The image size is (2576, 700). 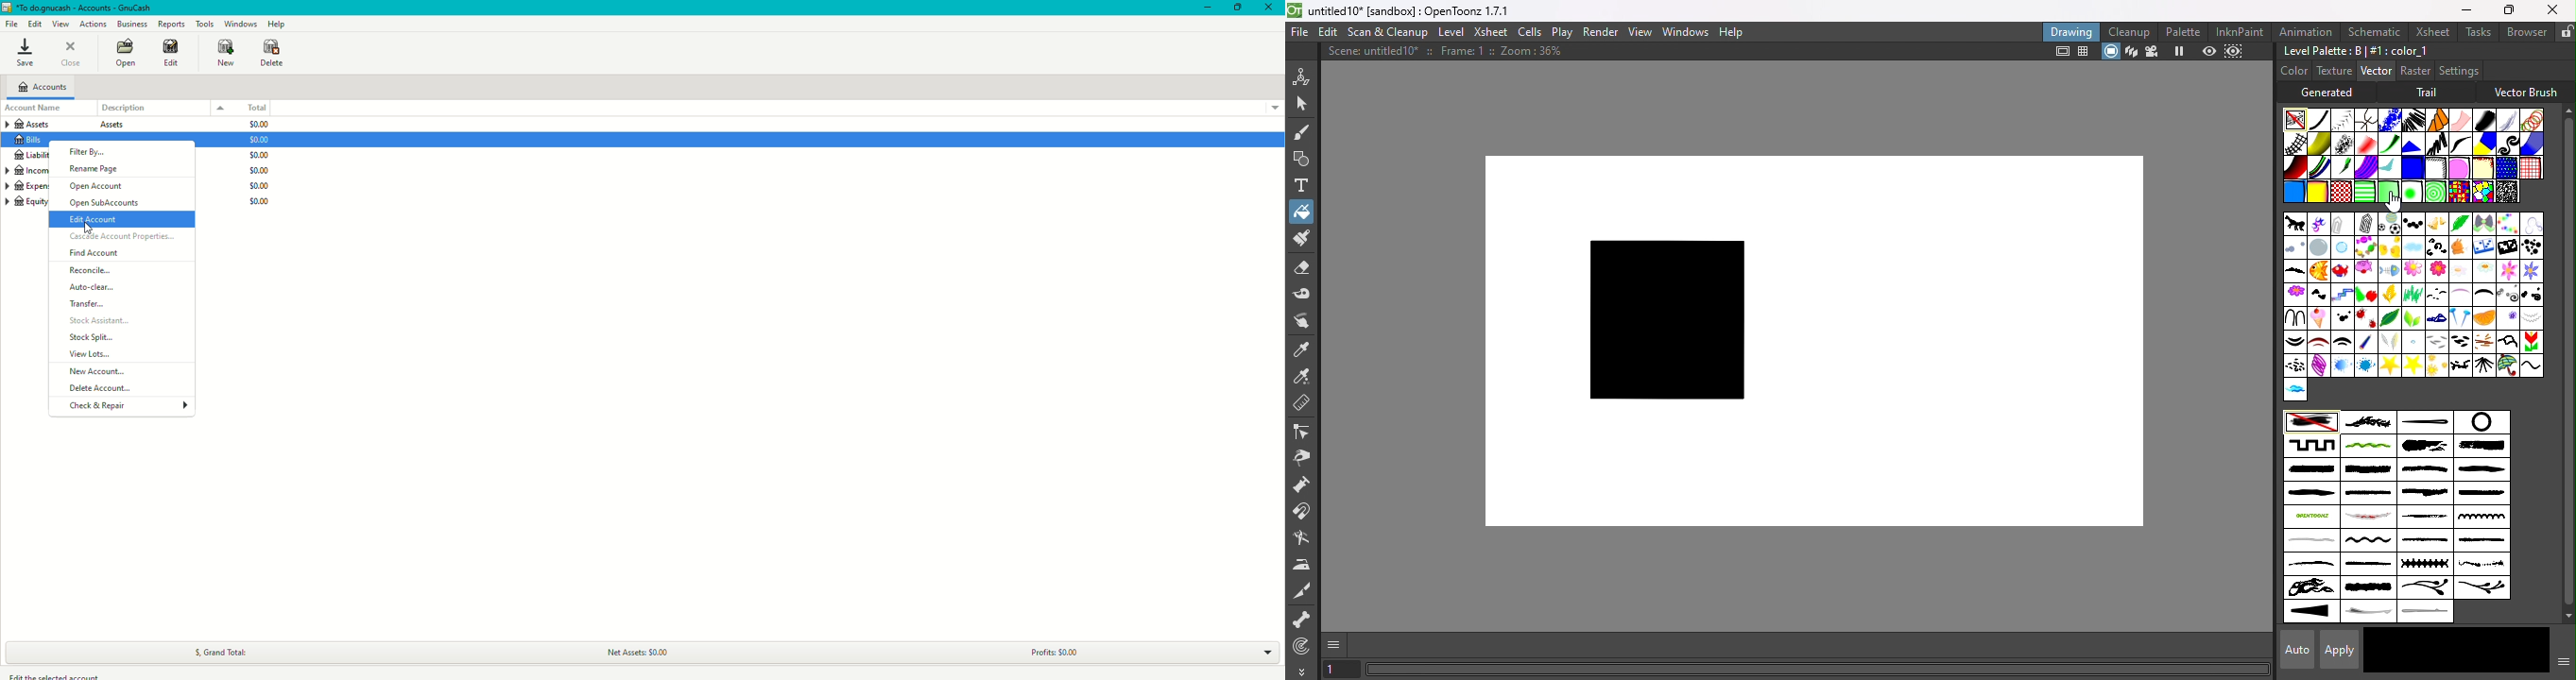 I want to click on Bump, so click(x=2319, y=144).